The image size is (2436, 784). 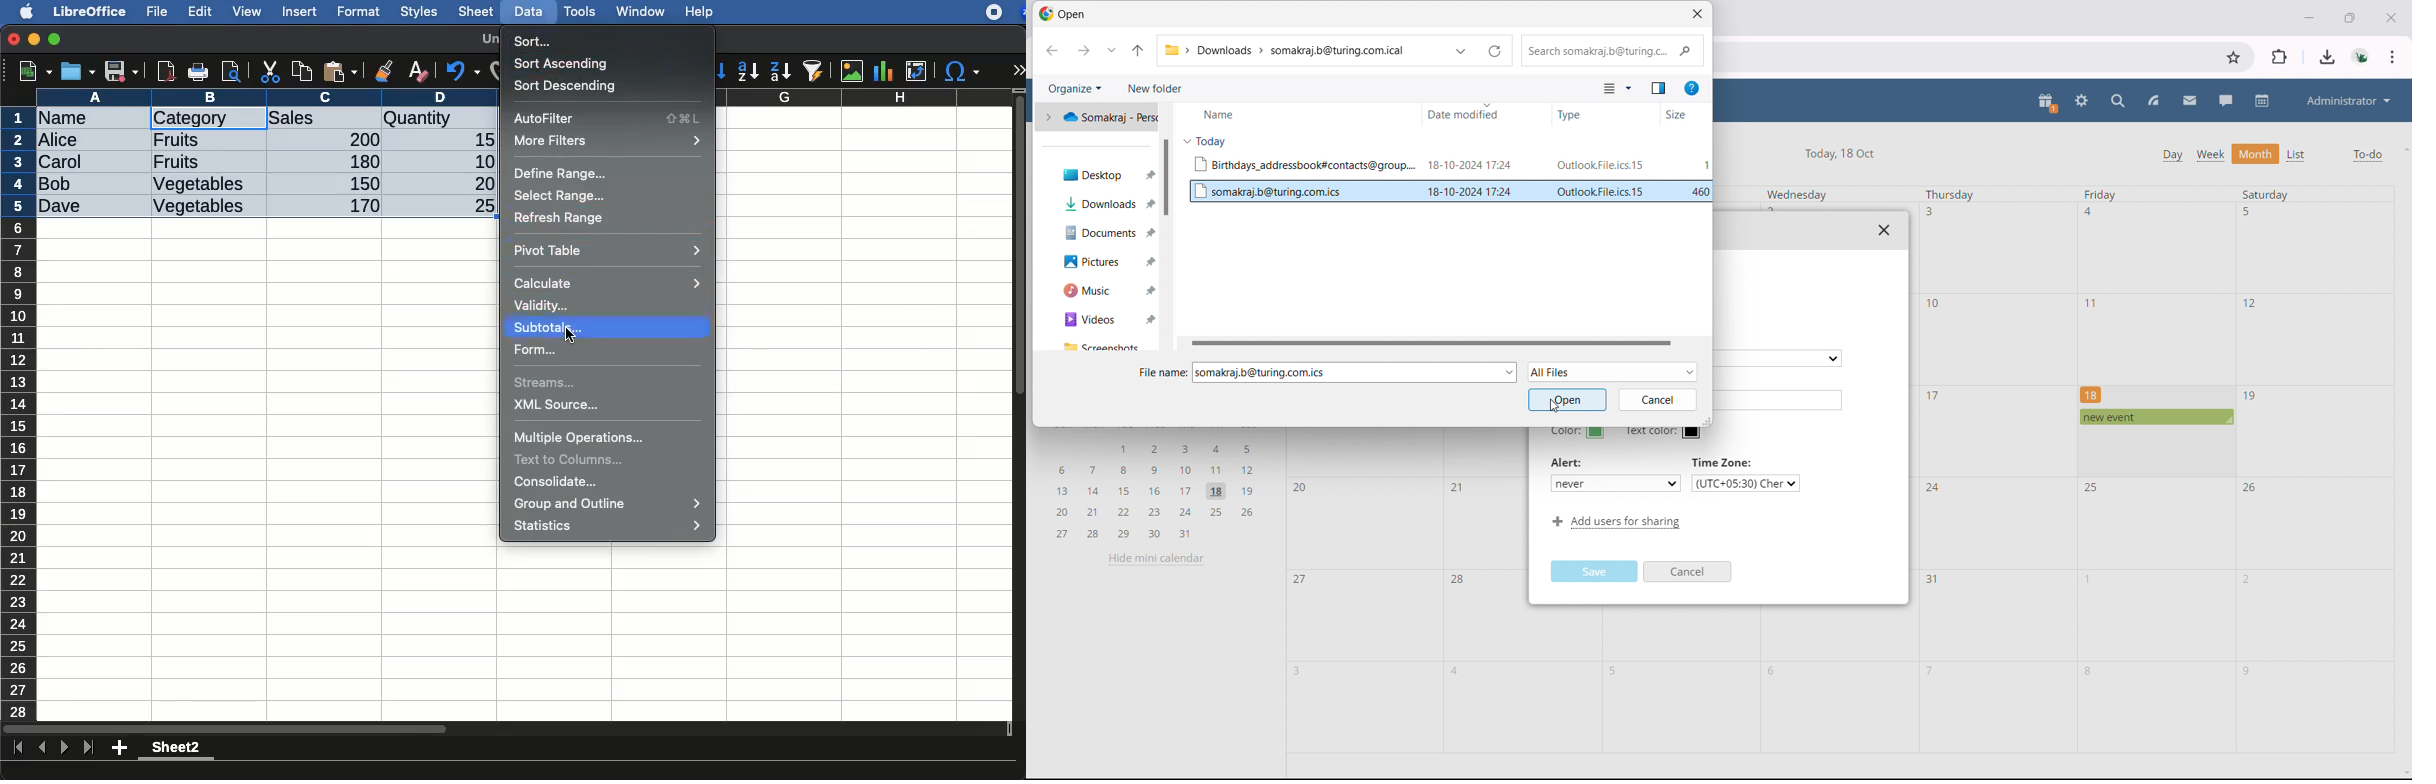 I want to click on vertical scrollbar, so click(x=1166, y=178).